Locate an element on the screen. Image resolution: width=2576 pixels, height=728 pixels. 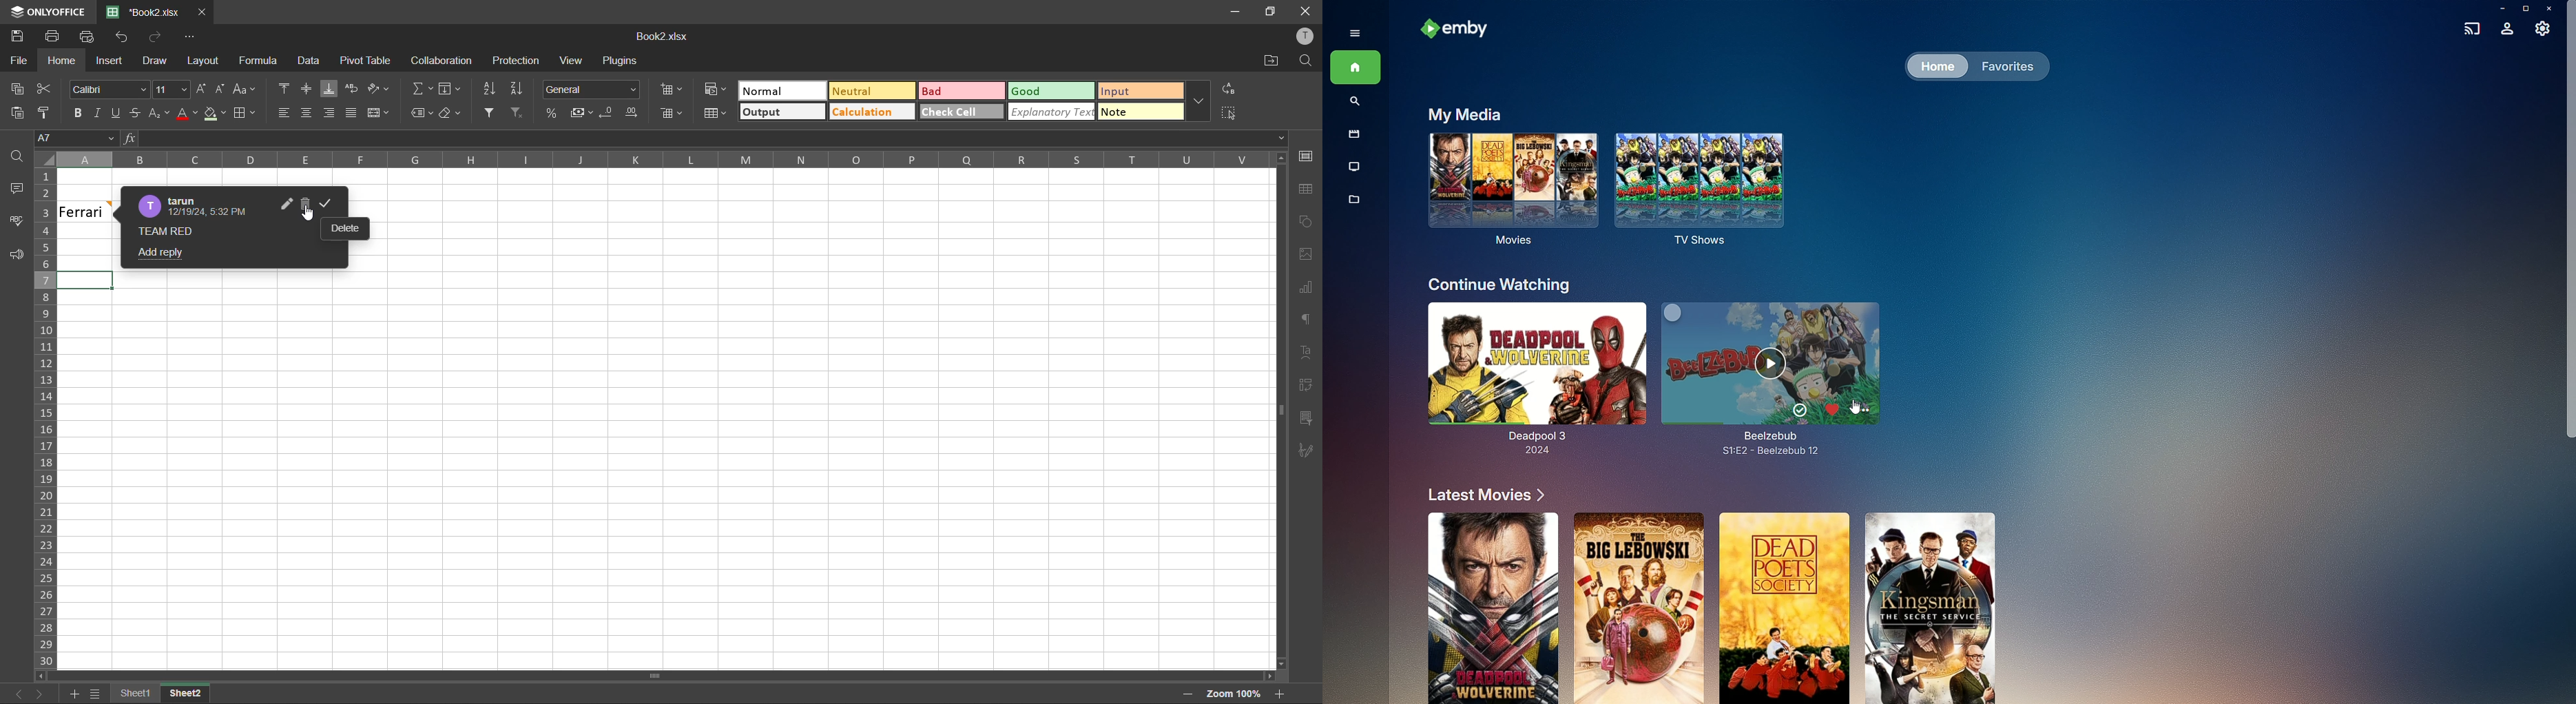
input is located at coordinates (1142, 92).